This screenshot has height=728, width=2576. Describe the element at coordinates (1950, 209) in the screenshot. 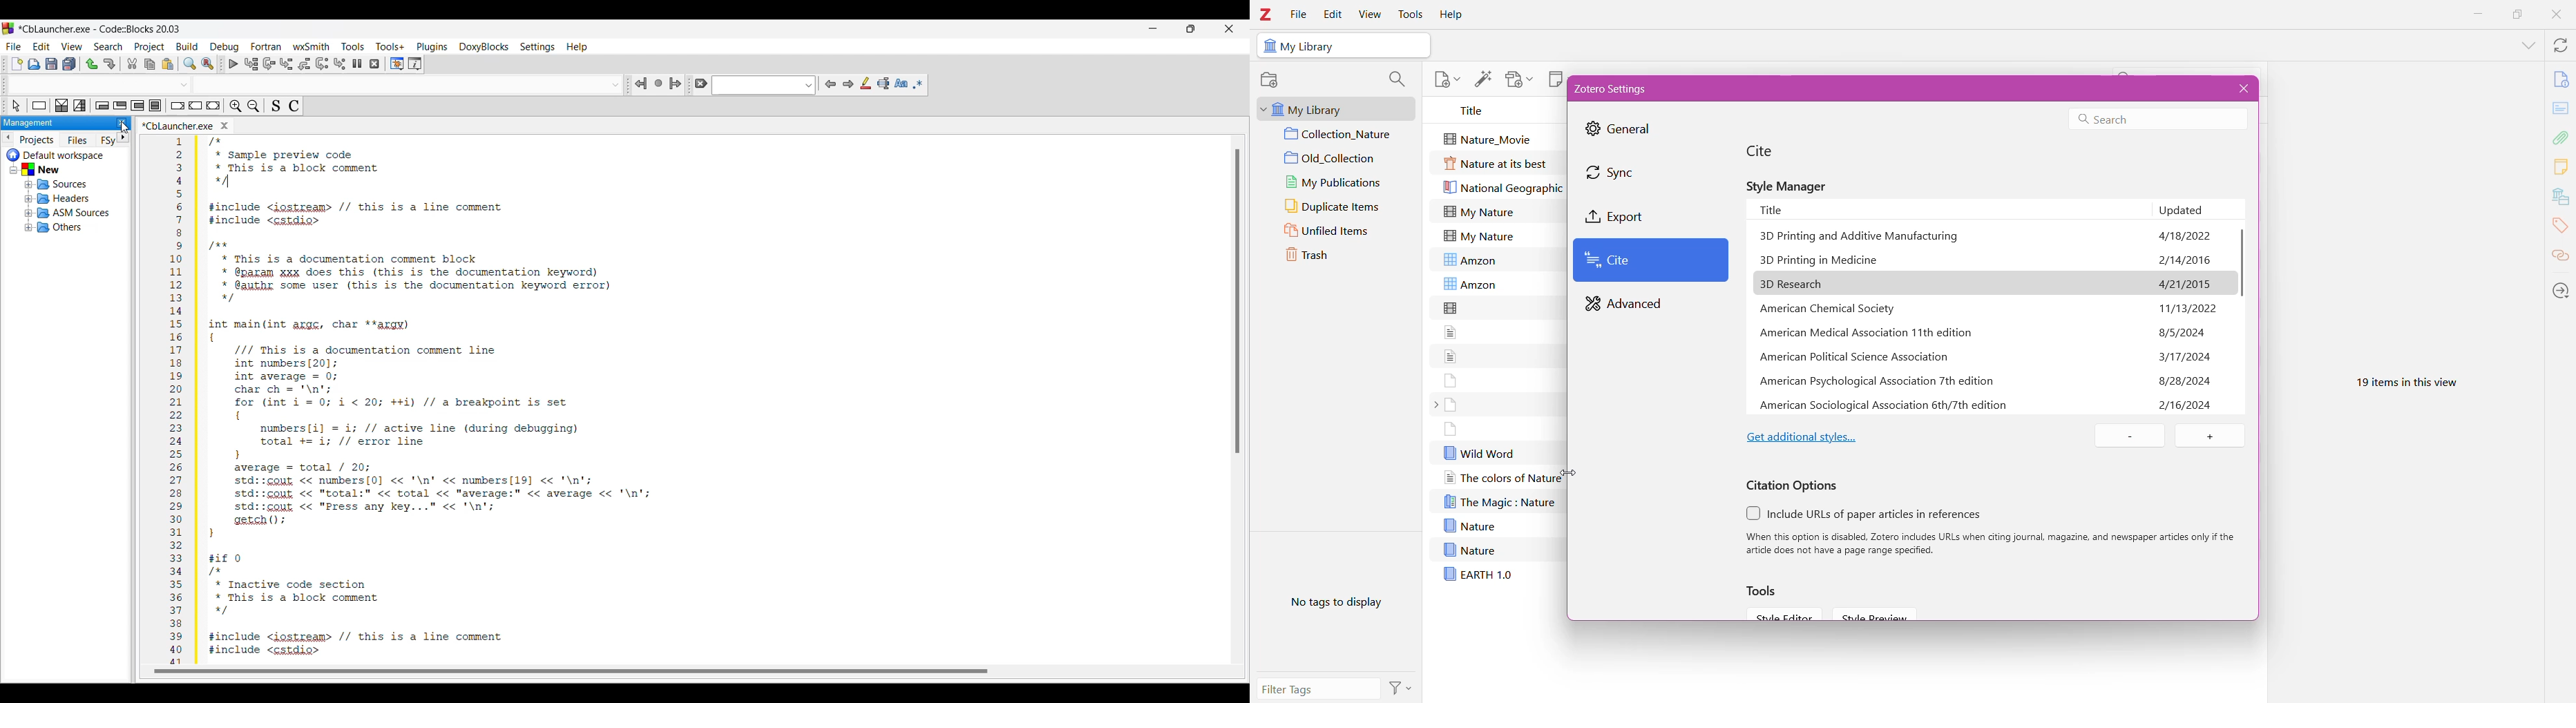

I see `Title` at that location.